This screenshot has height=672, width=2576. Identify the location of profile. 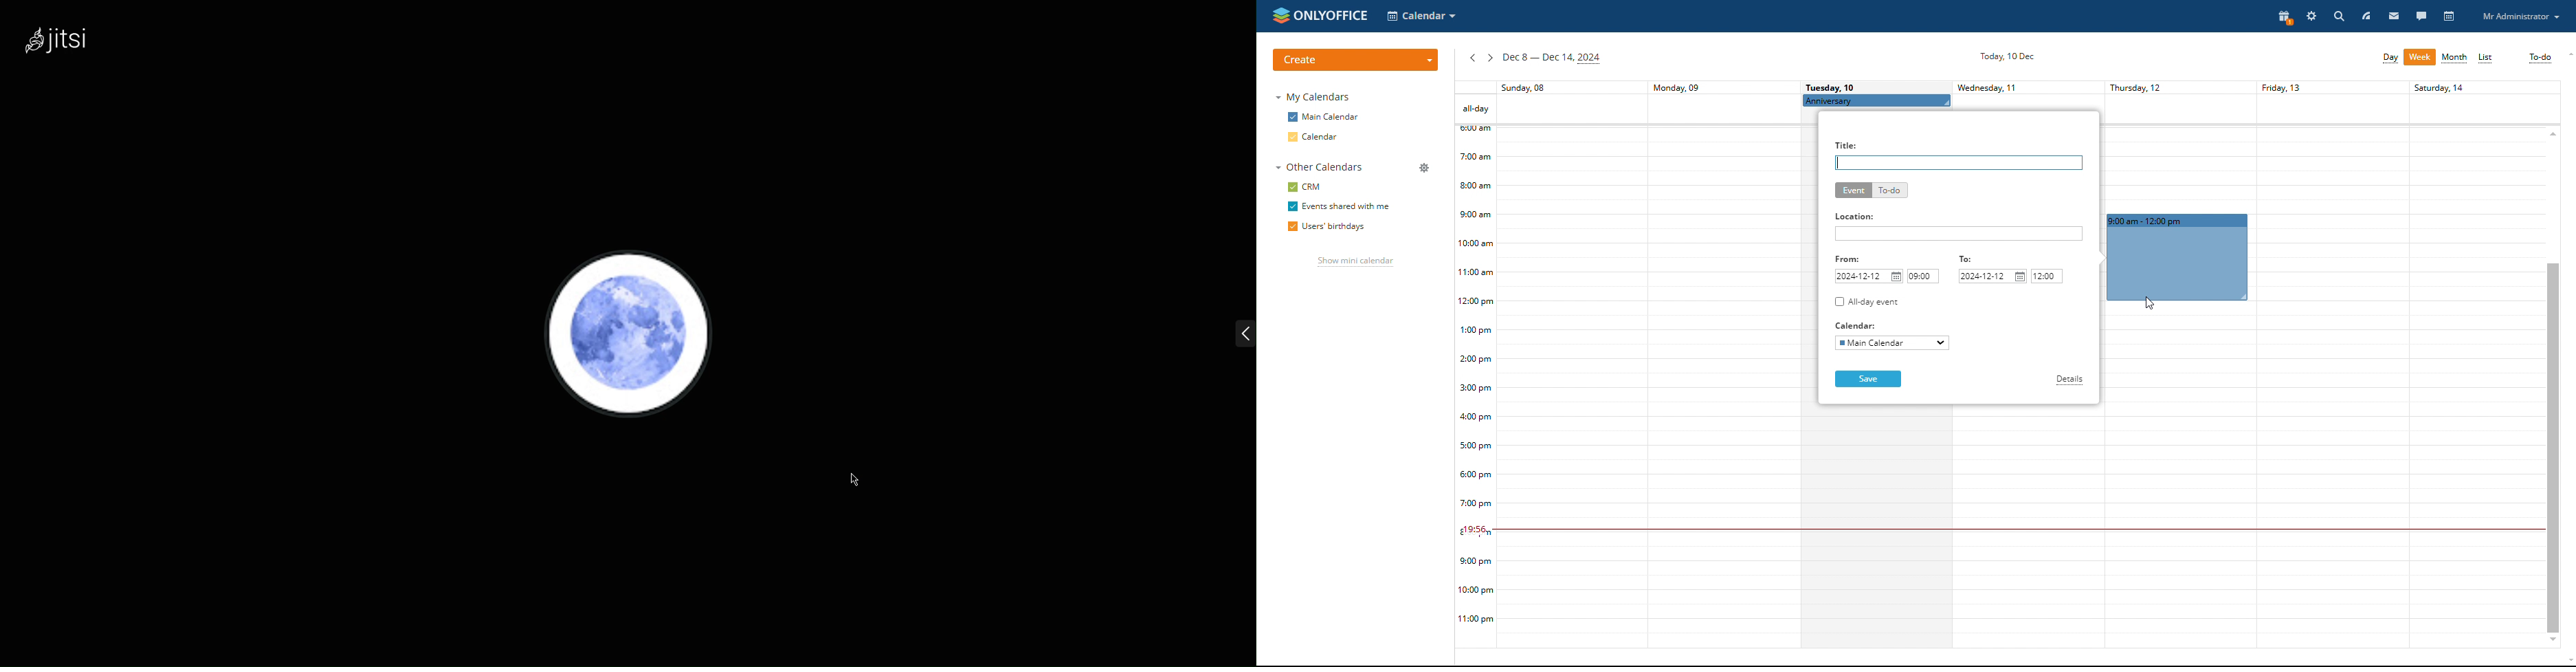
(2520, 17).